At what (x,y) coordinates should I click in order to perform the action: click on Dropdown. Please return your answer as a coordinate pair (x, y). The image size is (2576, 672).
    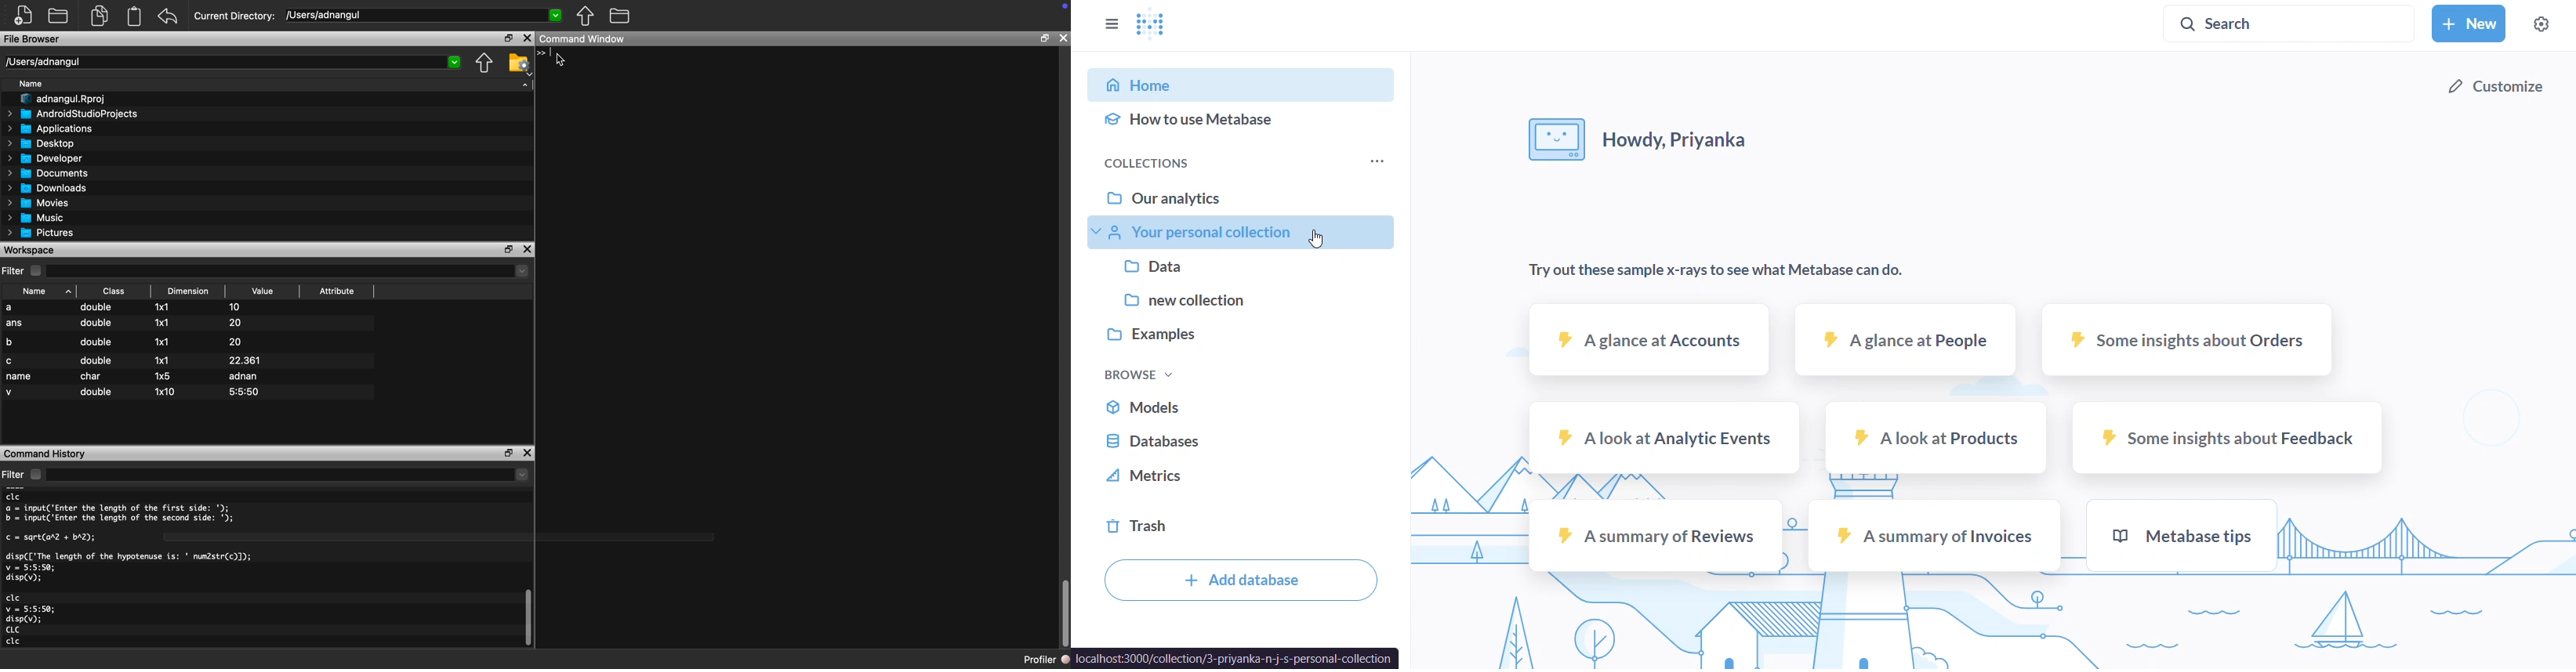
    Looking at the image, I should click on (521, 272).